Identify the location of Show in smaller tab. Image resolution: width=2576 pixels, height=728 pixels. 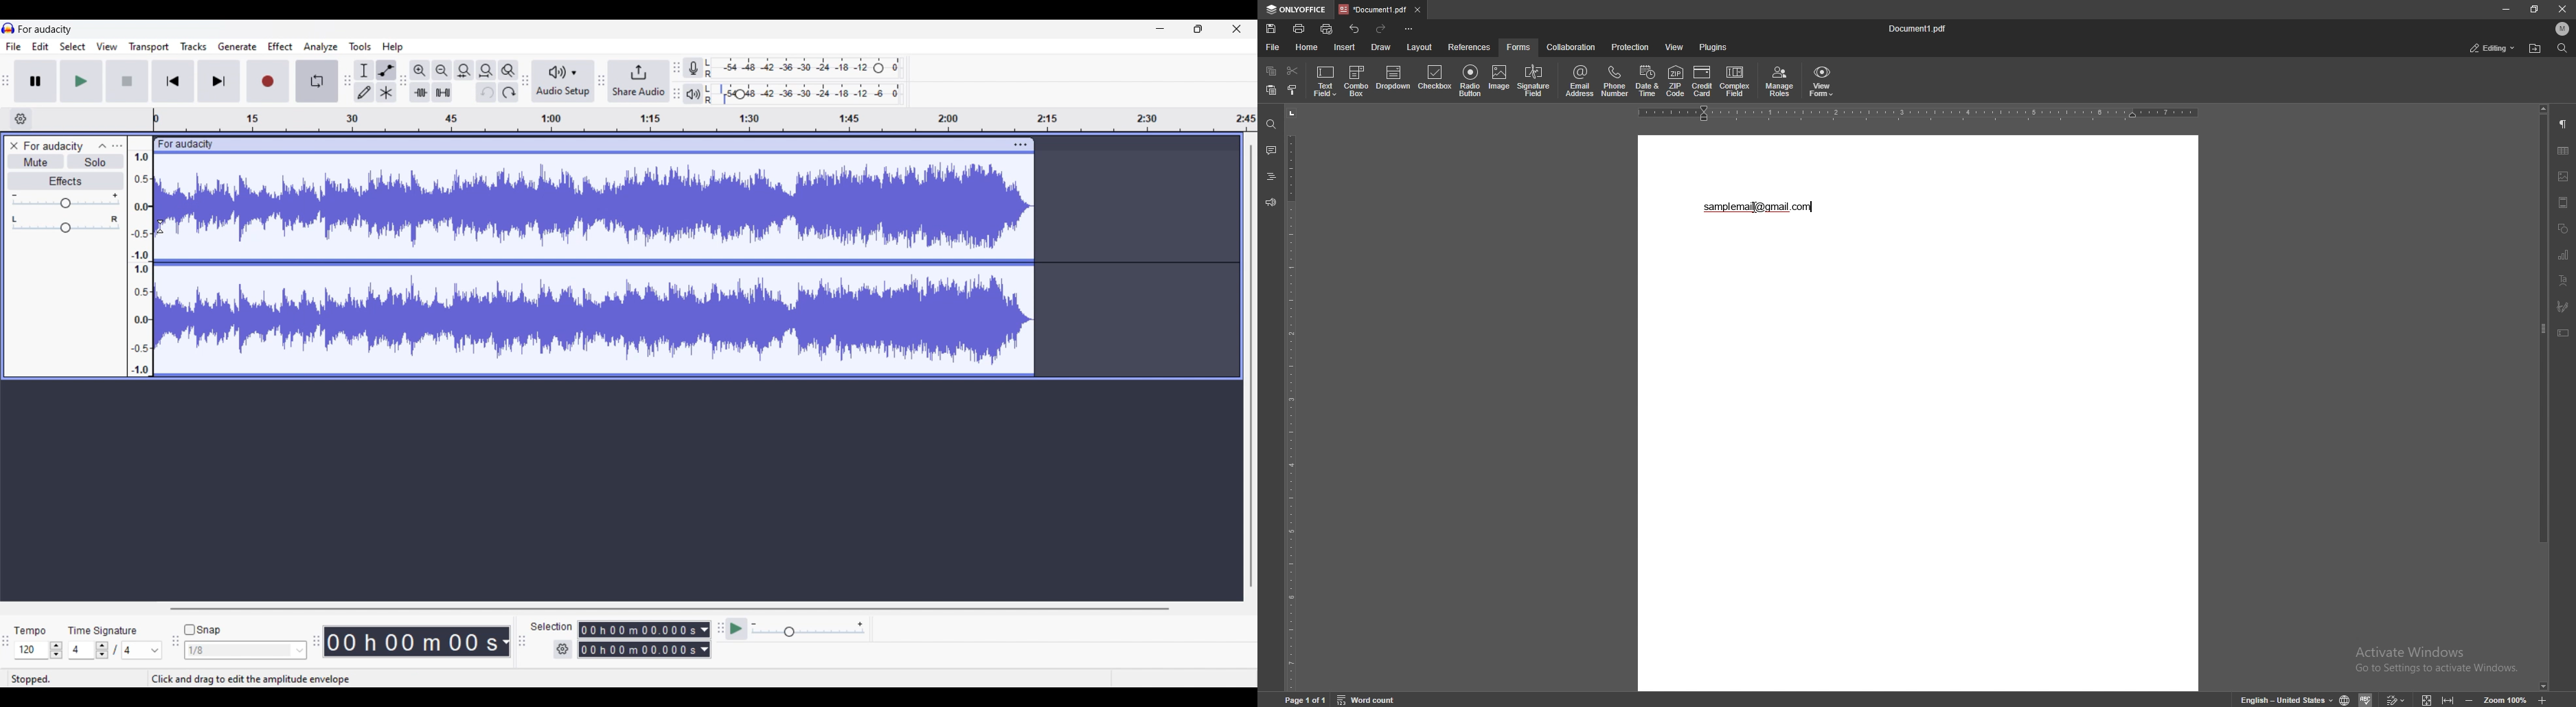
(1199, 29).